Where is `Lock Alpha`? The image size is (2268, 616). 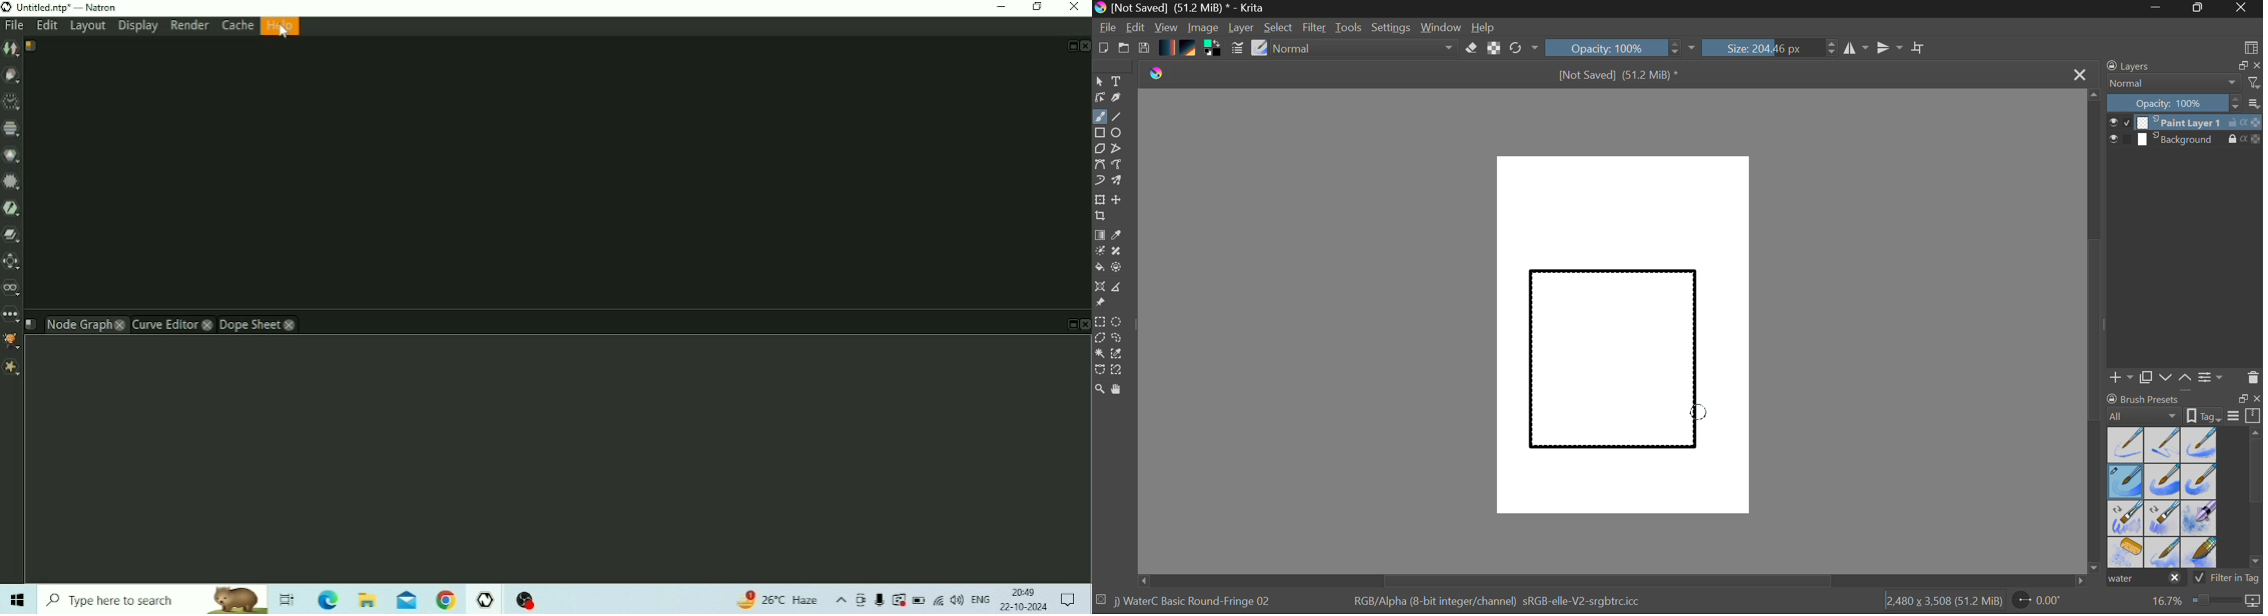 Lock Alpha is located at coordinates (1492, 49).